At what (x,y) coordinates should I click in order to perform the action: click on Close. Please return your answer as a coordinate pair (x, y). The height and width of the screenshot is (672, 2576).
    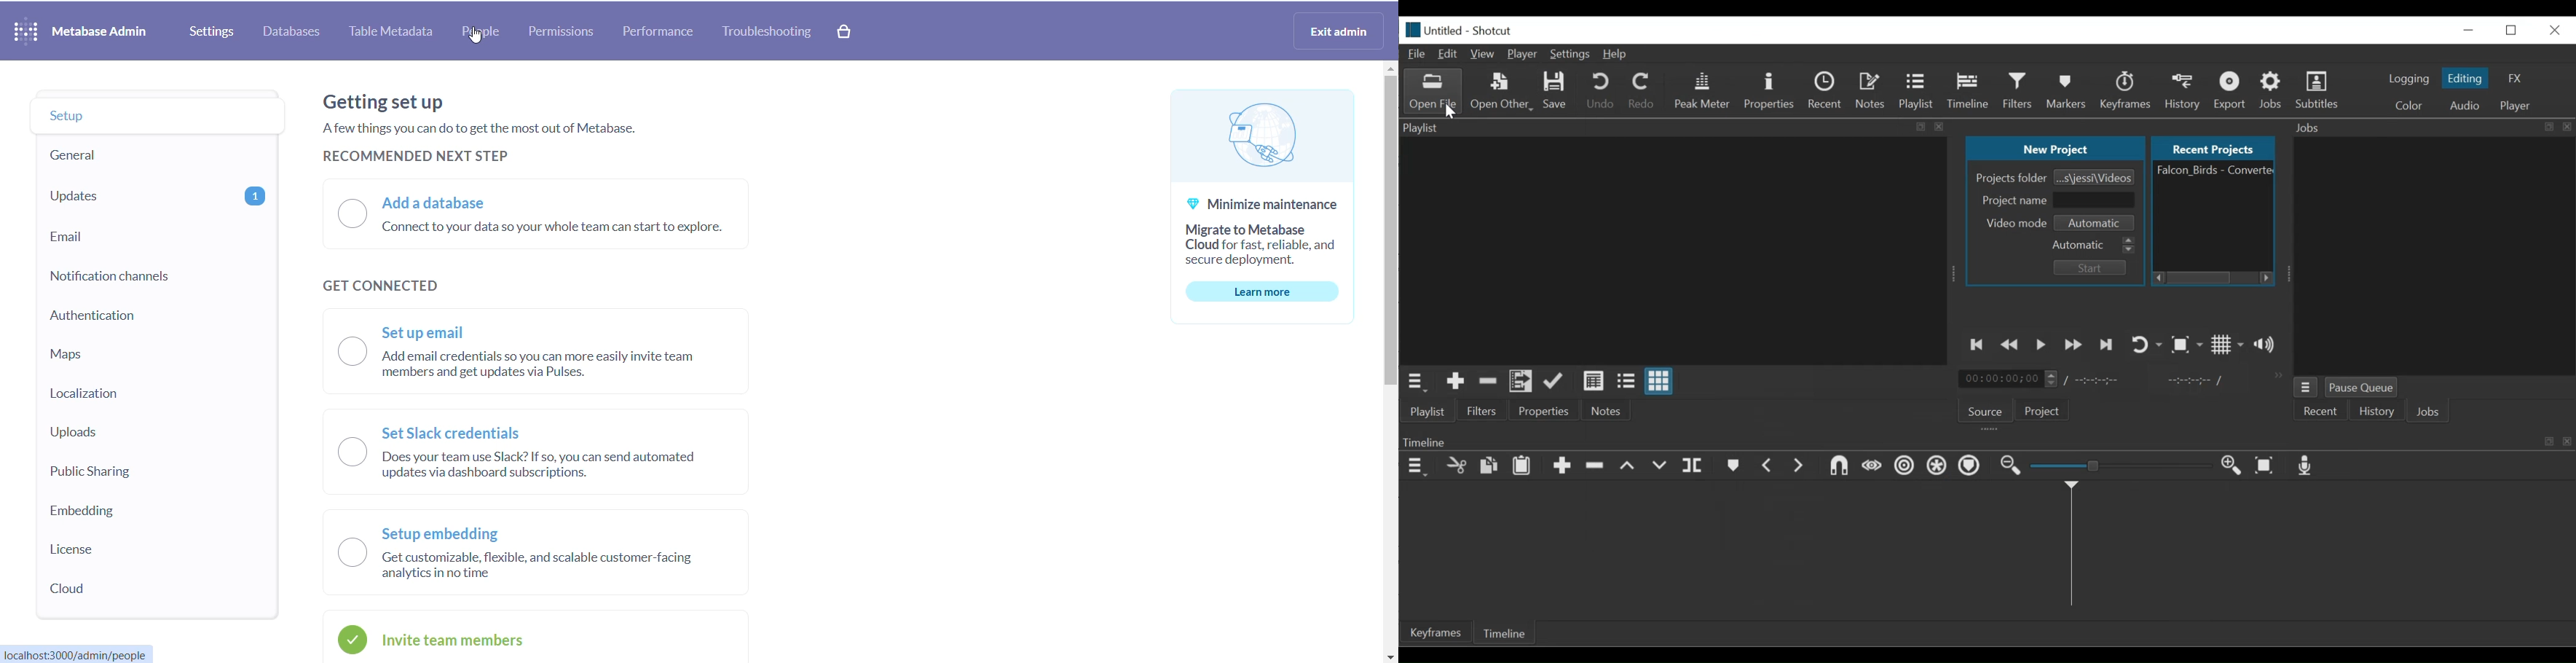
    Looking at the image, I should click on (2553, 29).